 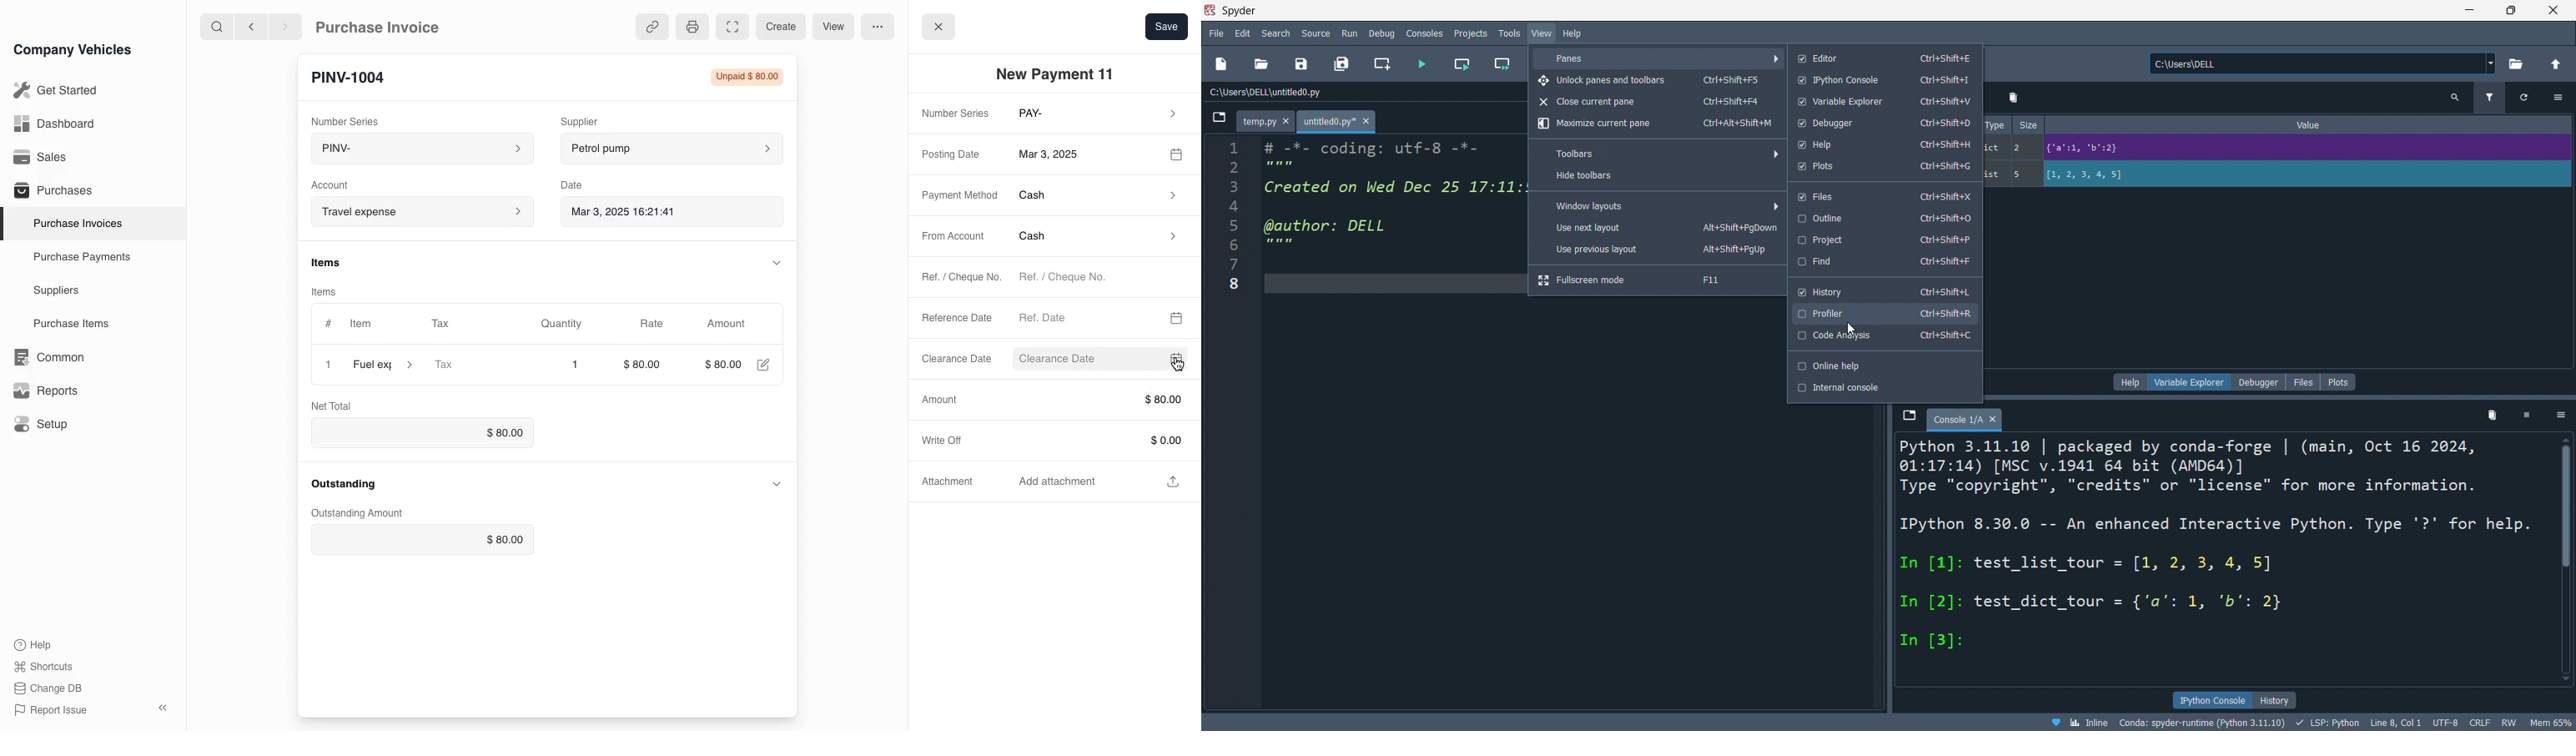 I want to click on Payment Method, so click(x=954, y=196).